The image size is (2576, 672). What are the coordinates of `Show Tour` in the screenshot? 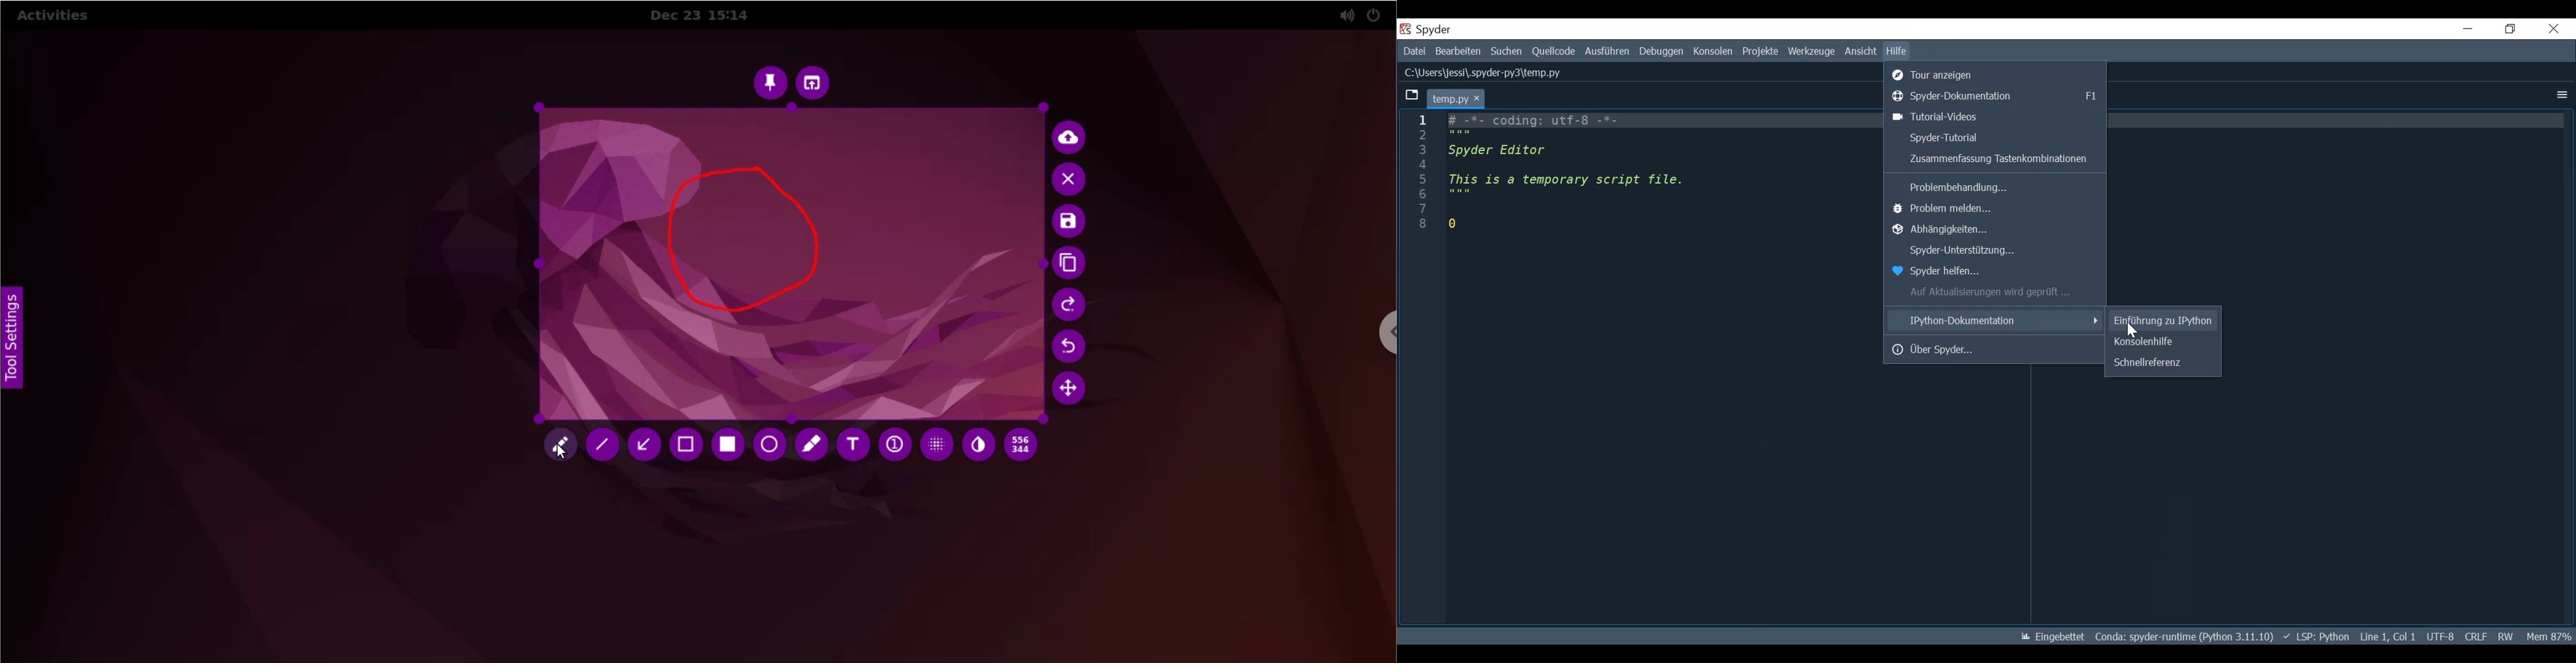 It's located at (1997, 74).